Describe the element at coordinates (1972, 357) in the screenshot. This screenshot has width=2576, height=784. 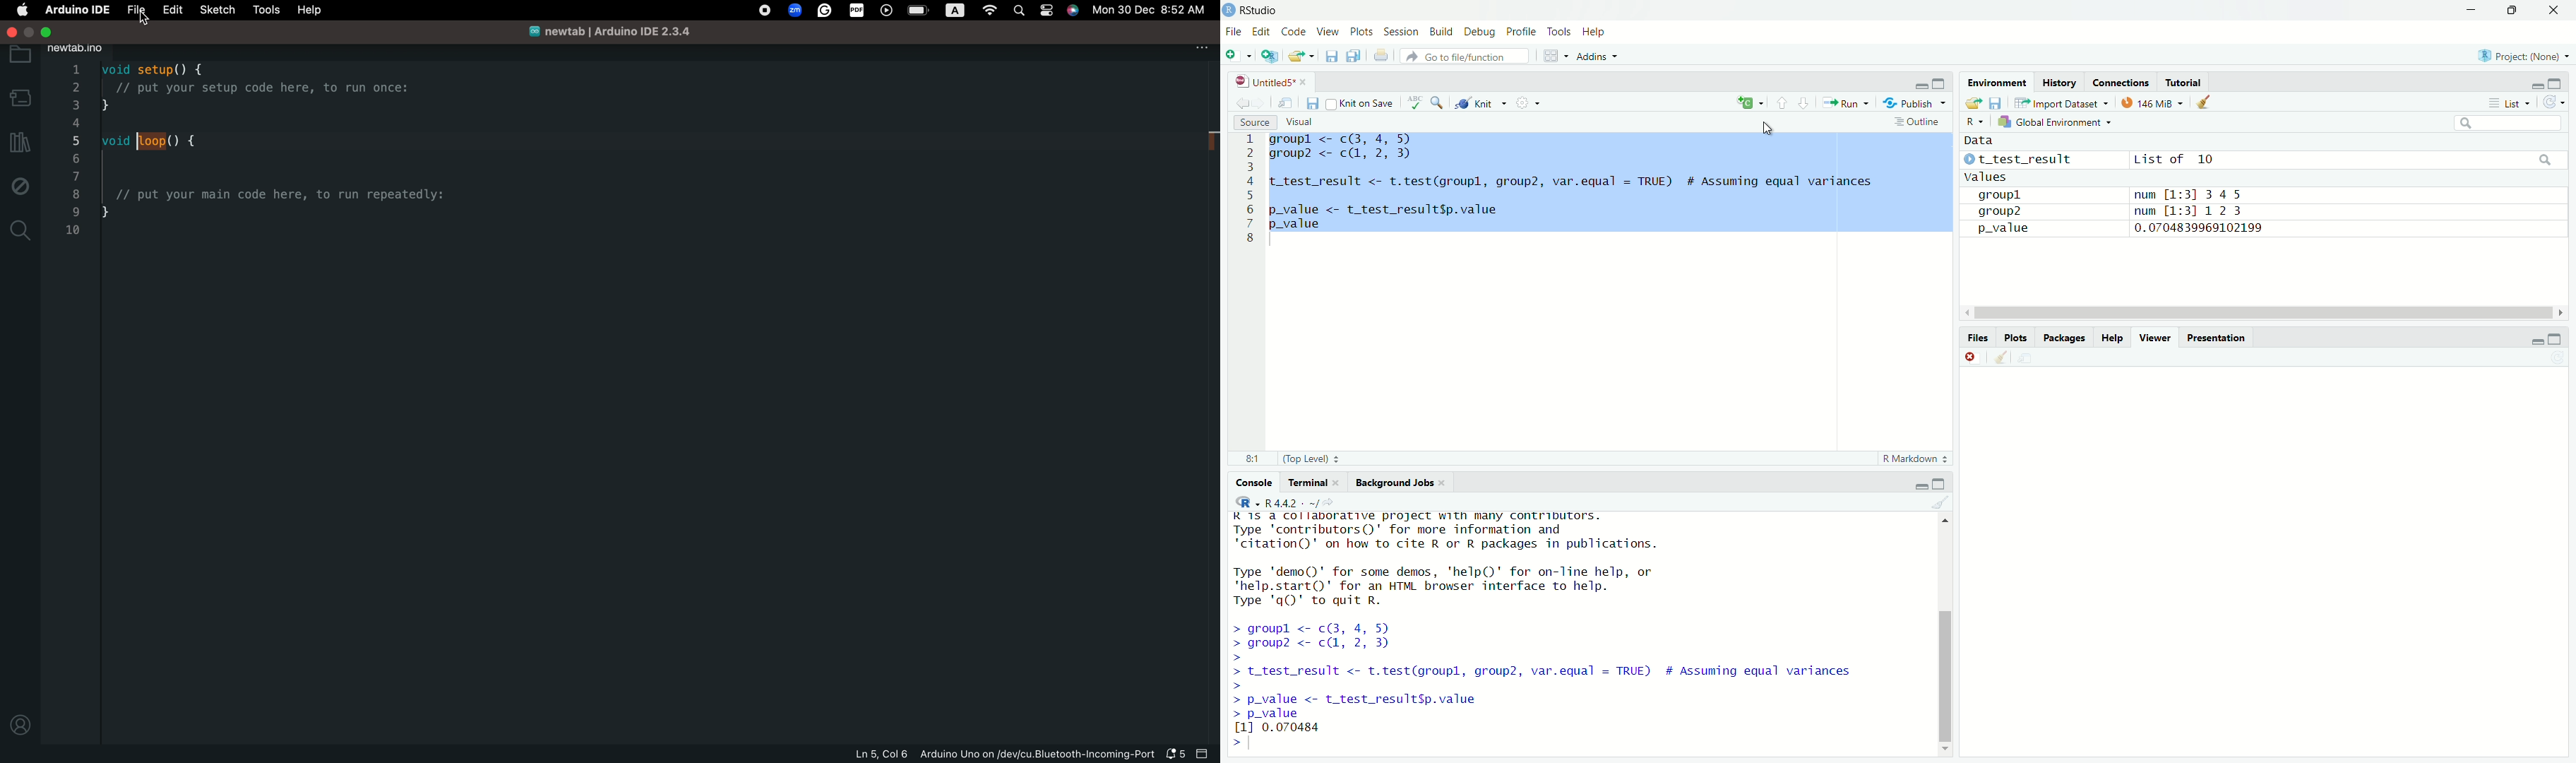
I see `close` at that location.